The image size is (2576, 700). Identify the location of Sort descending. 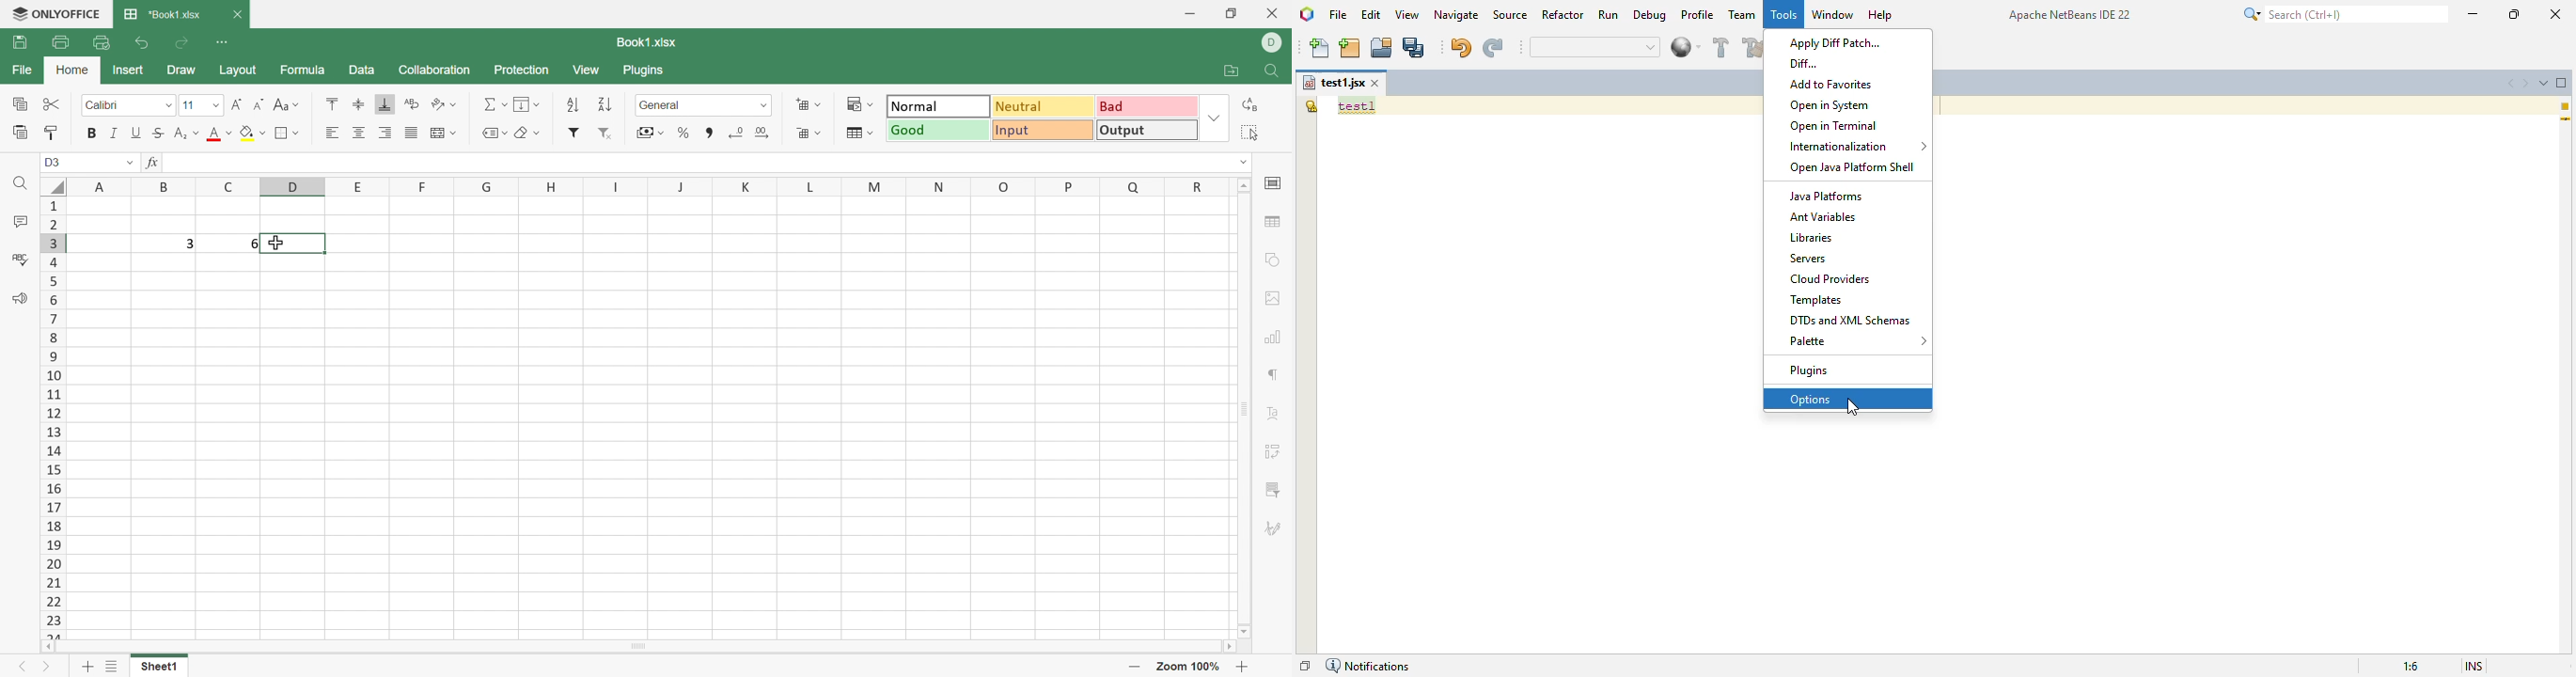
(606, 106).